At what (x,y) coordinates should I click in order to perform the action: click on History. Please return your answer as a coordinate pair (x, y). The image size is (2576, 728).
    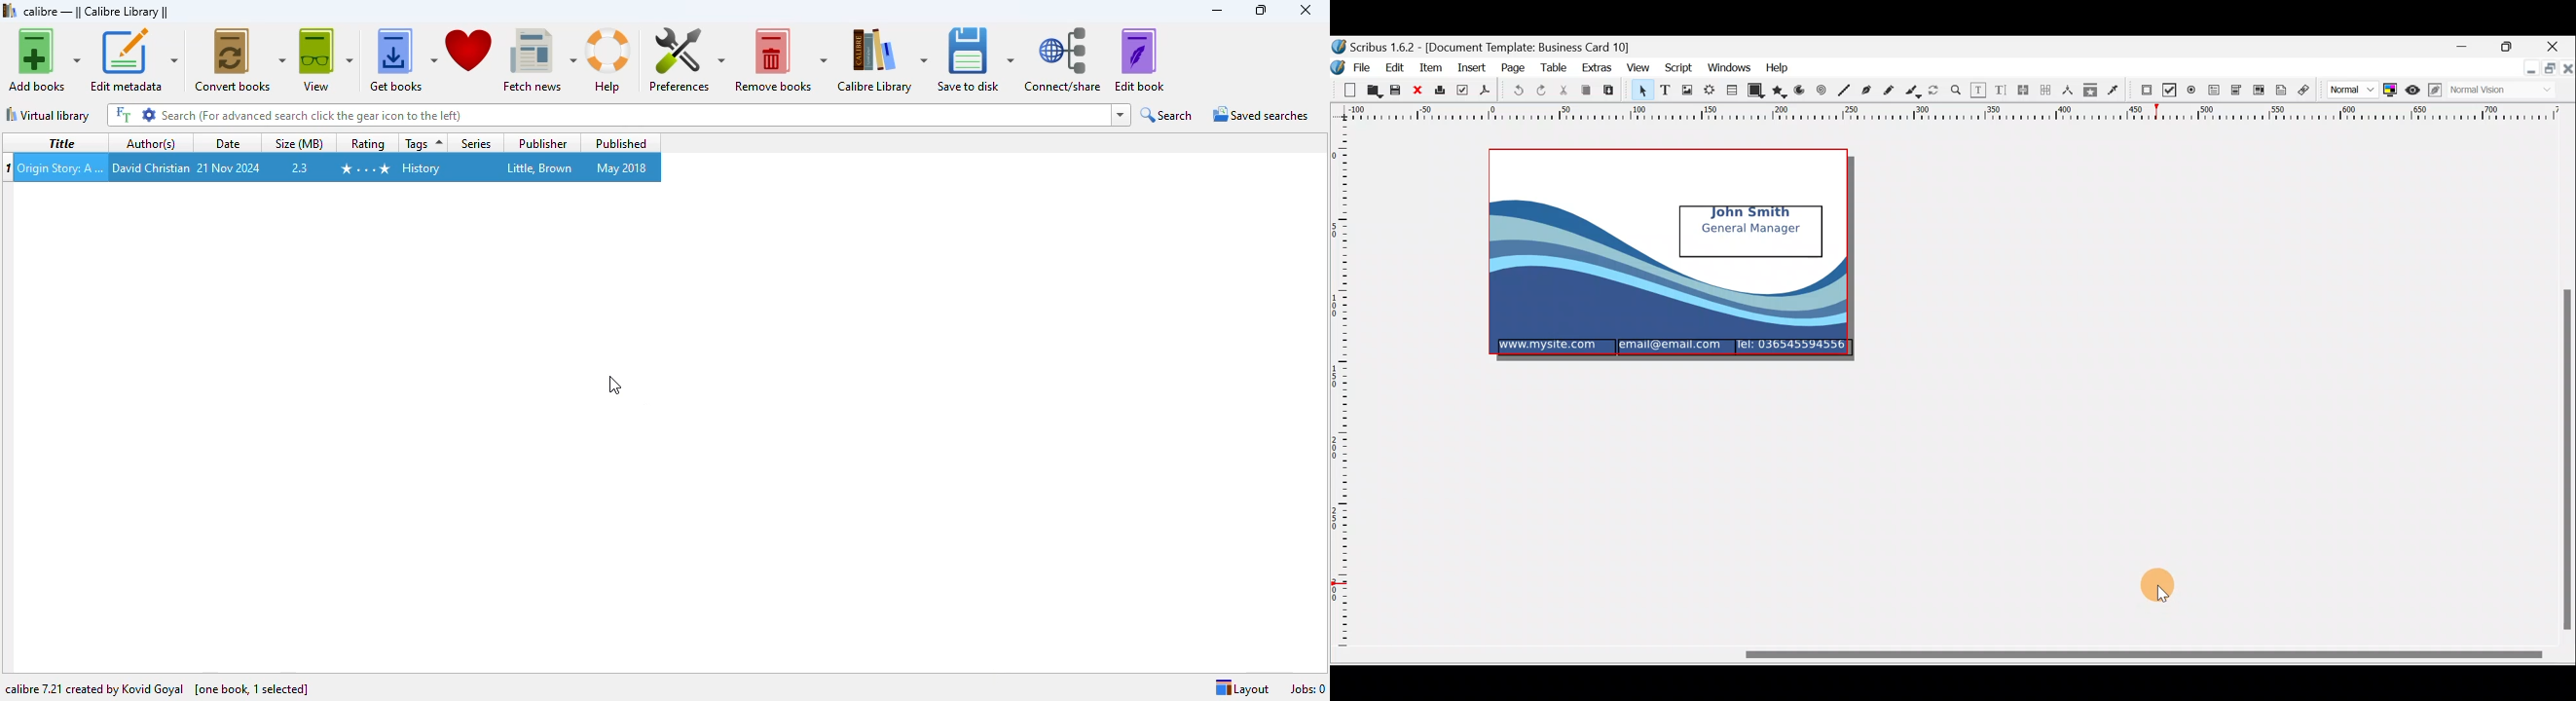
    Looking at the image, I should click on (423, 168).